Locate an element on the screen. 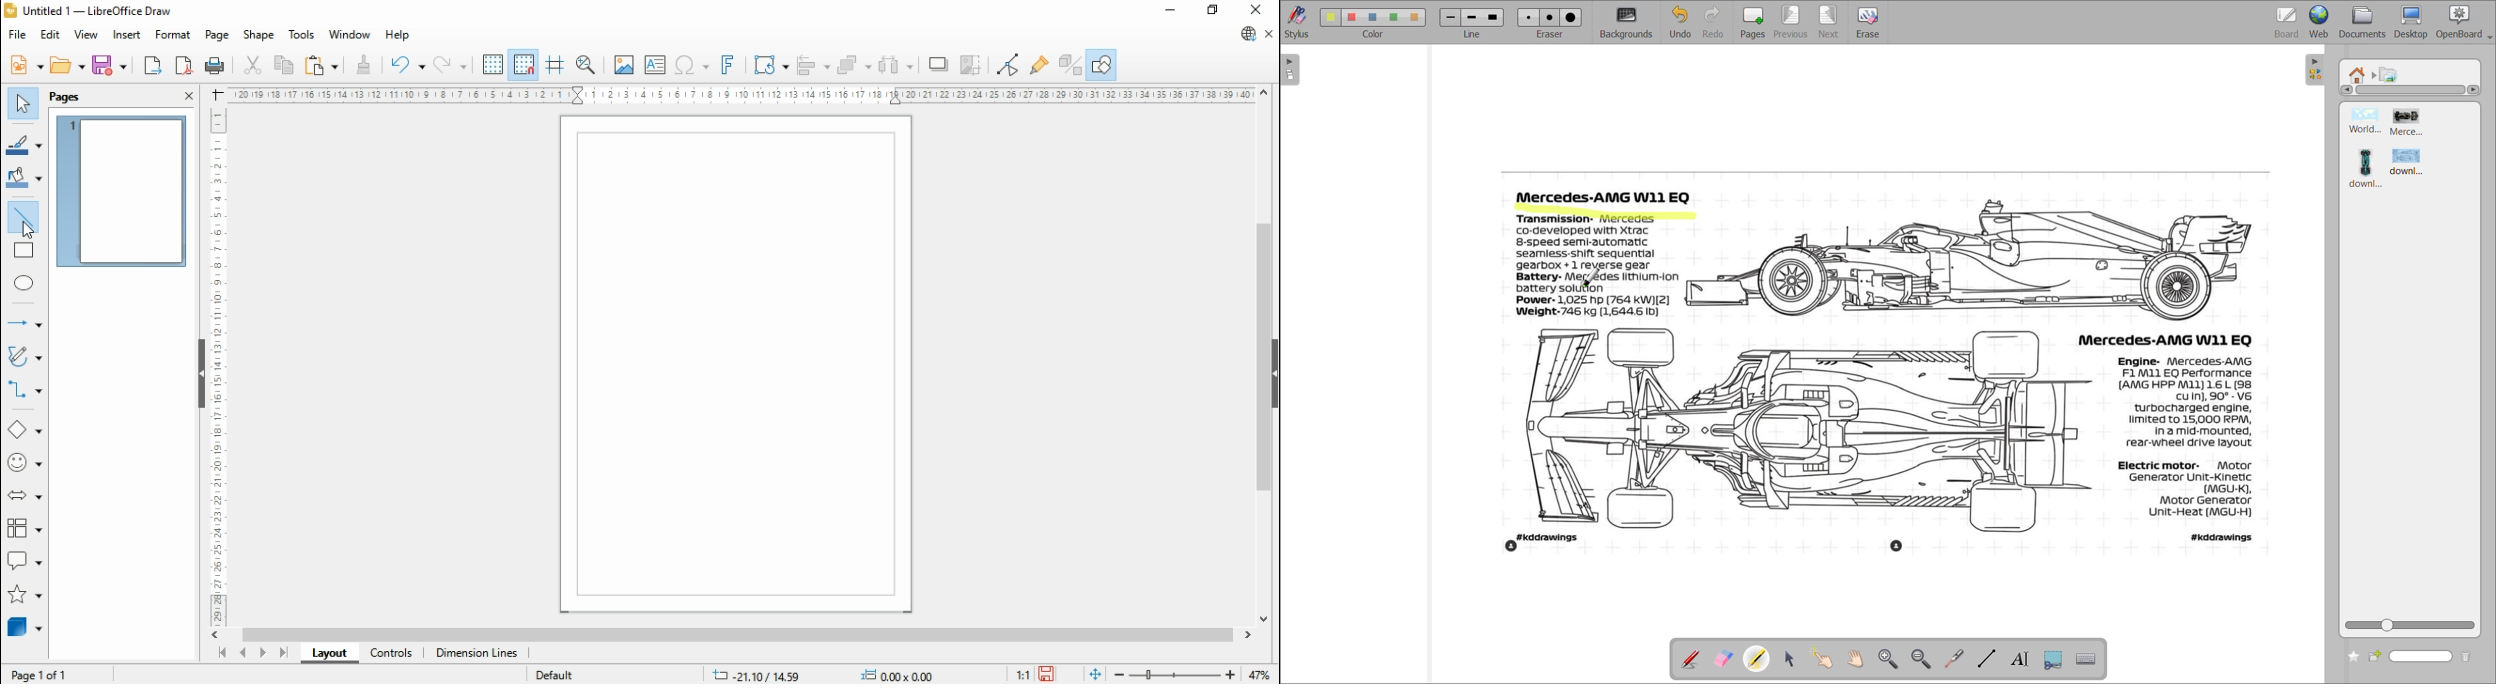  insert fontwork text is located at coordinates (729, 66).